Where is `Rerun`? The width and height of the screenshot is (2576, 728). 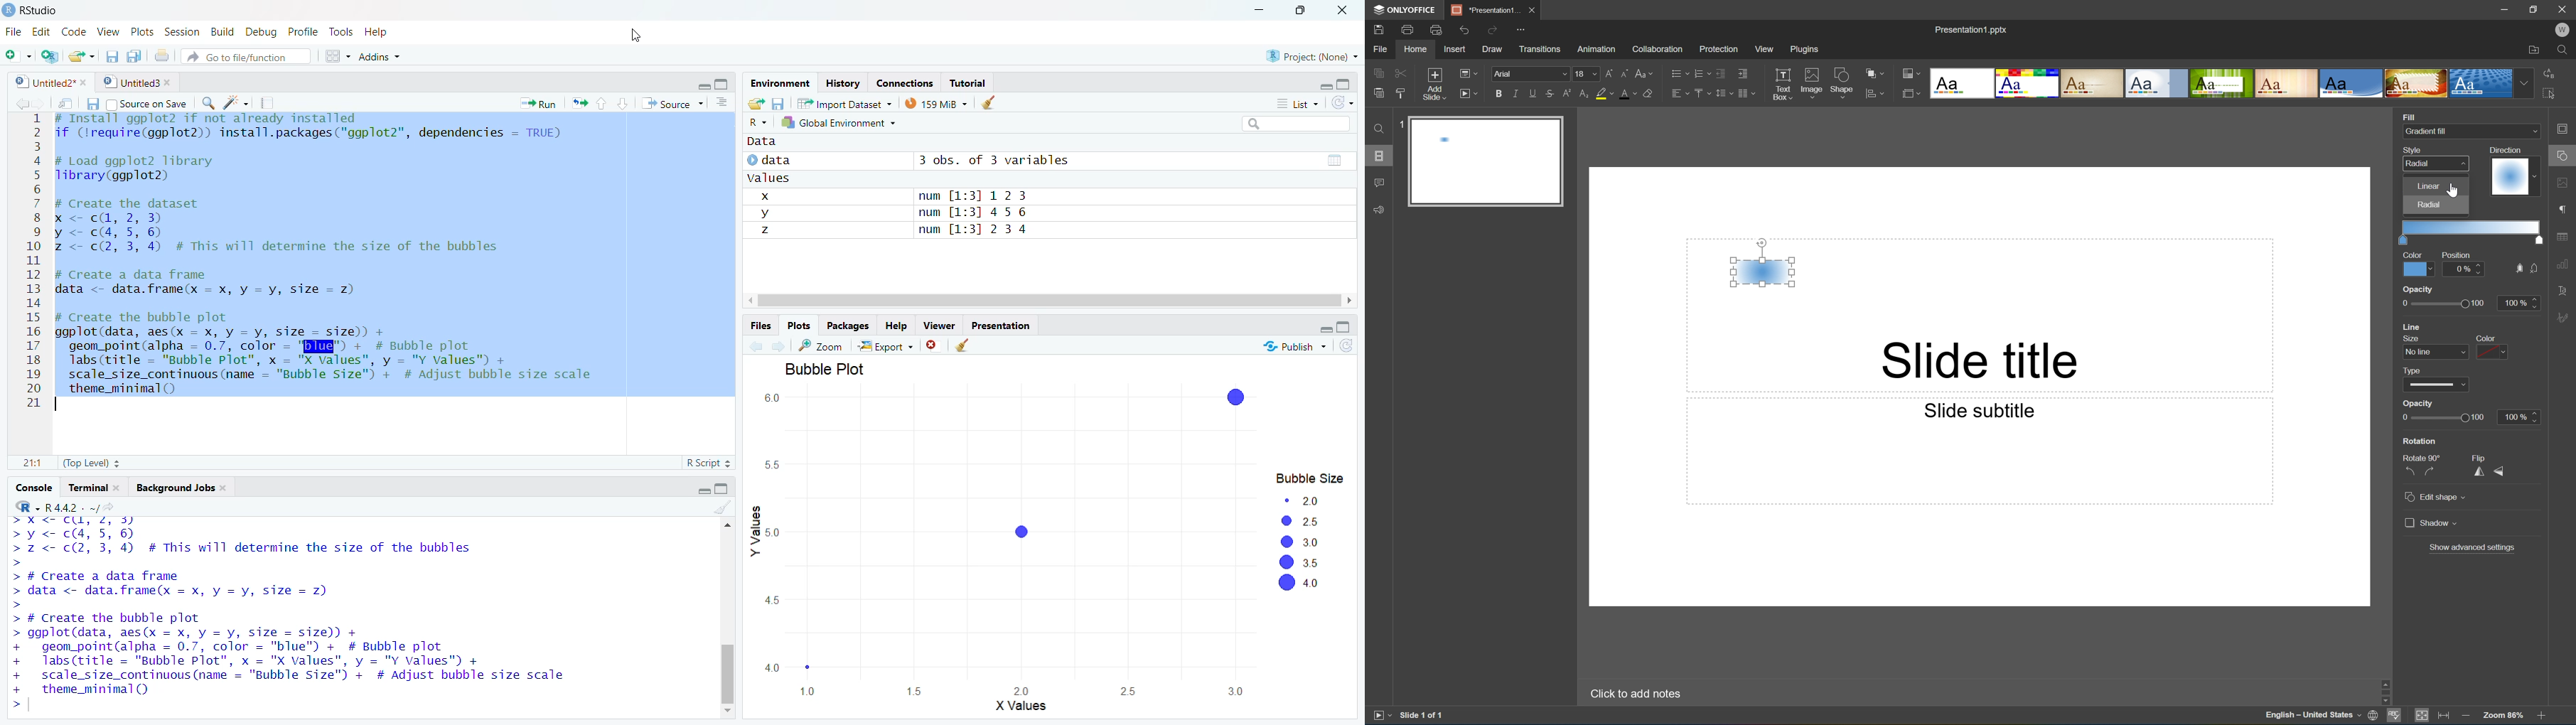 Rerun is located at coordinates (580, 103).